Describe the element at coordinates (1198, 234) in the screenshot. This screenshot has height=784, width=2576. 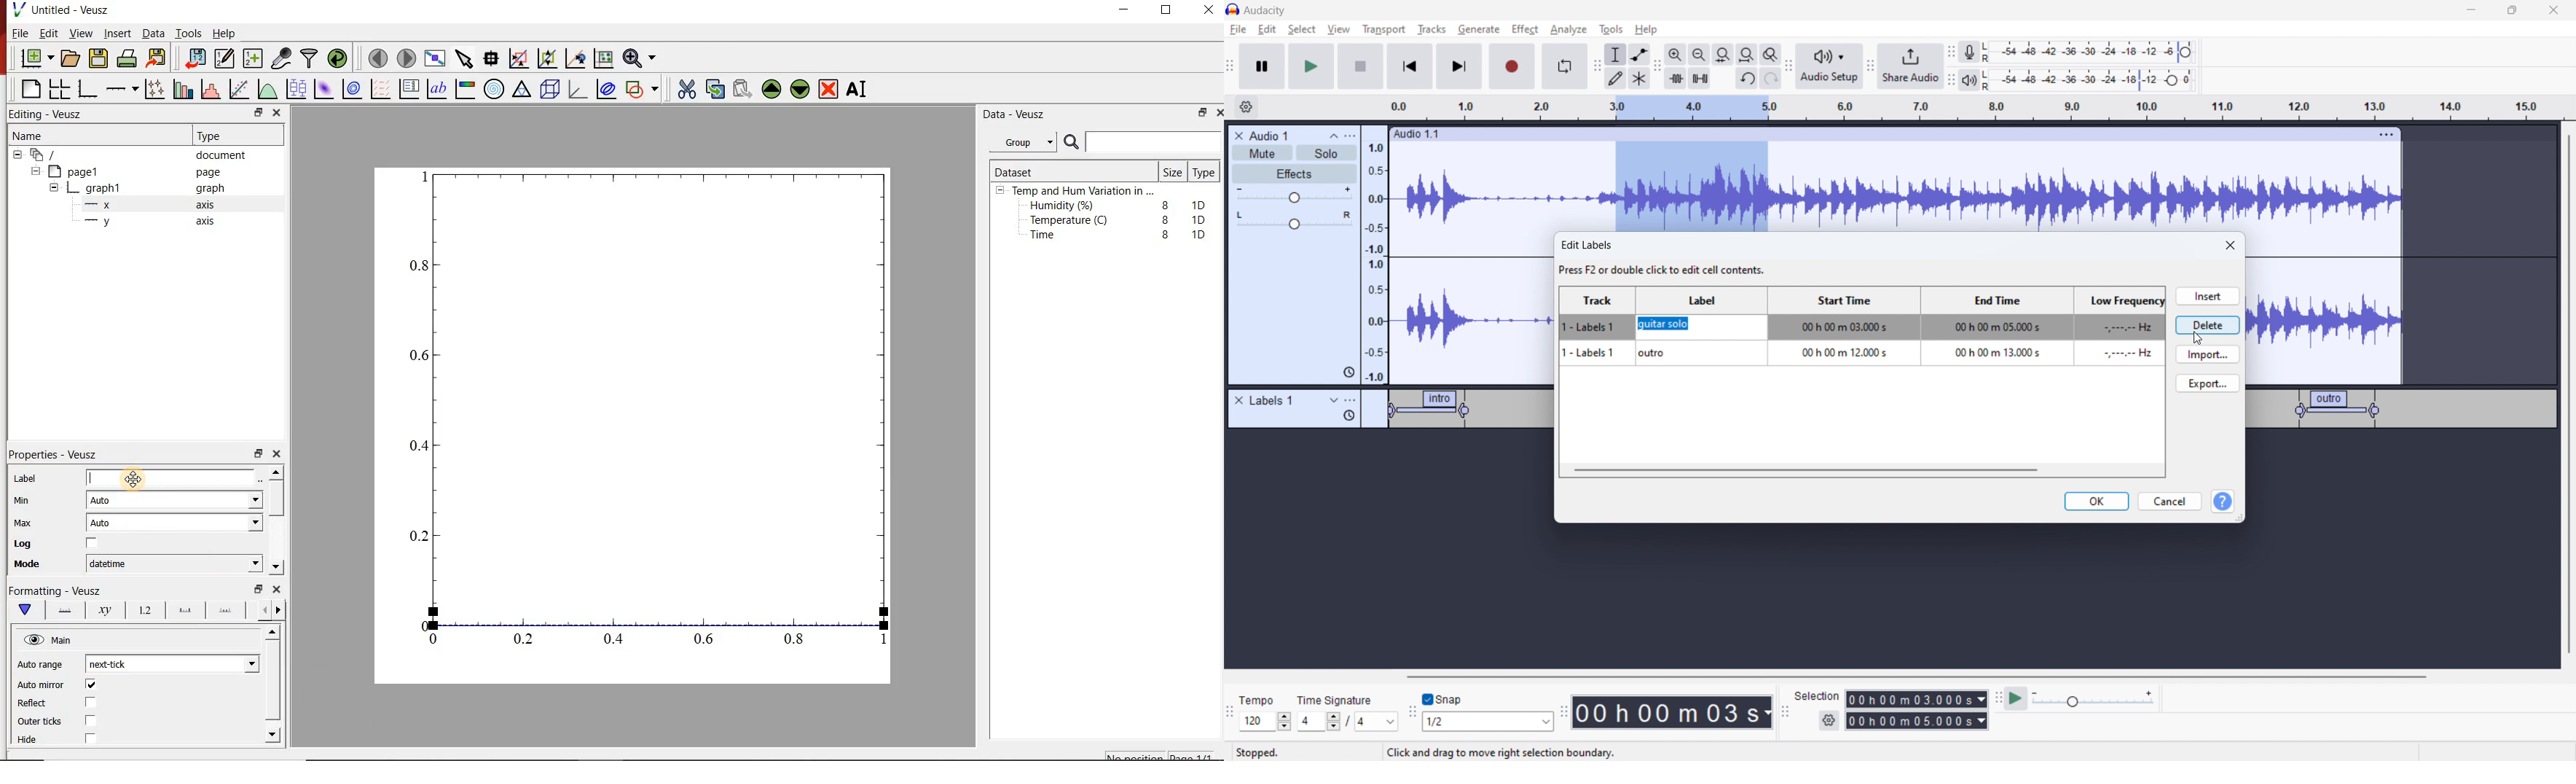
I see `1D` at that location.